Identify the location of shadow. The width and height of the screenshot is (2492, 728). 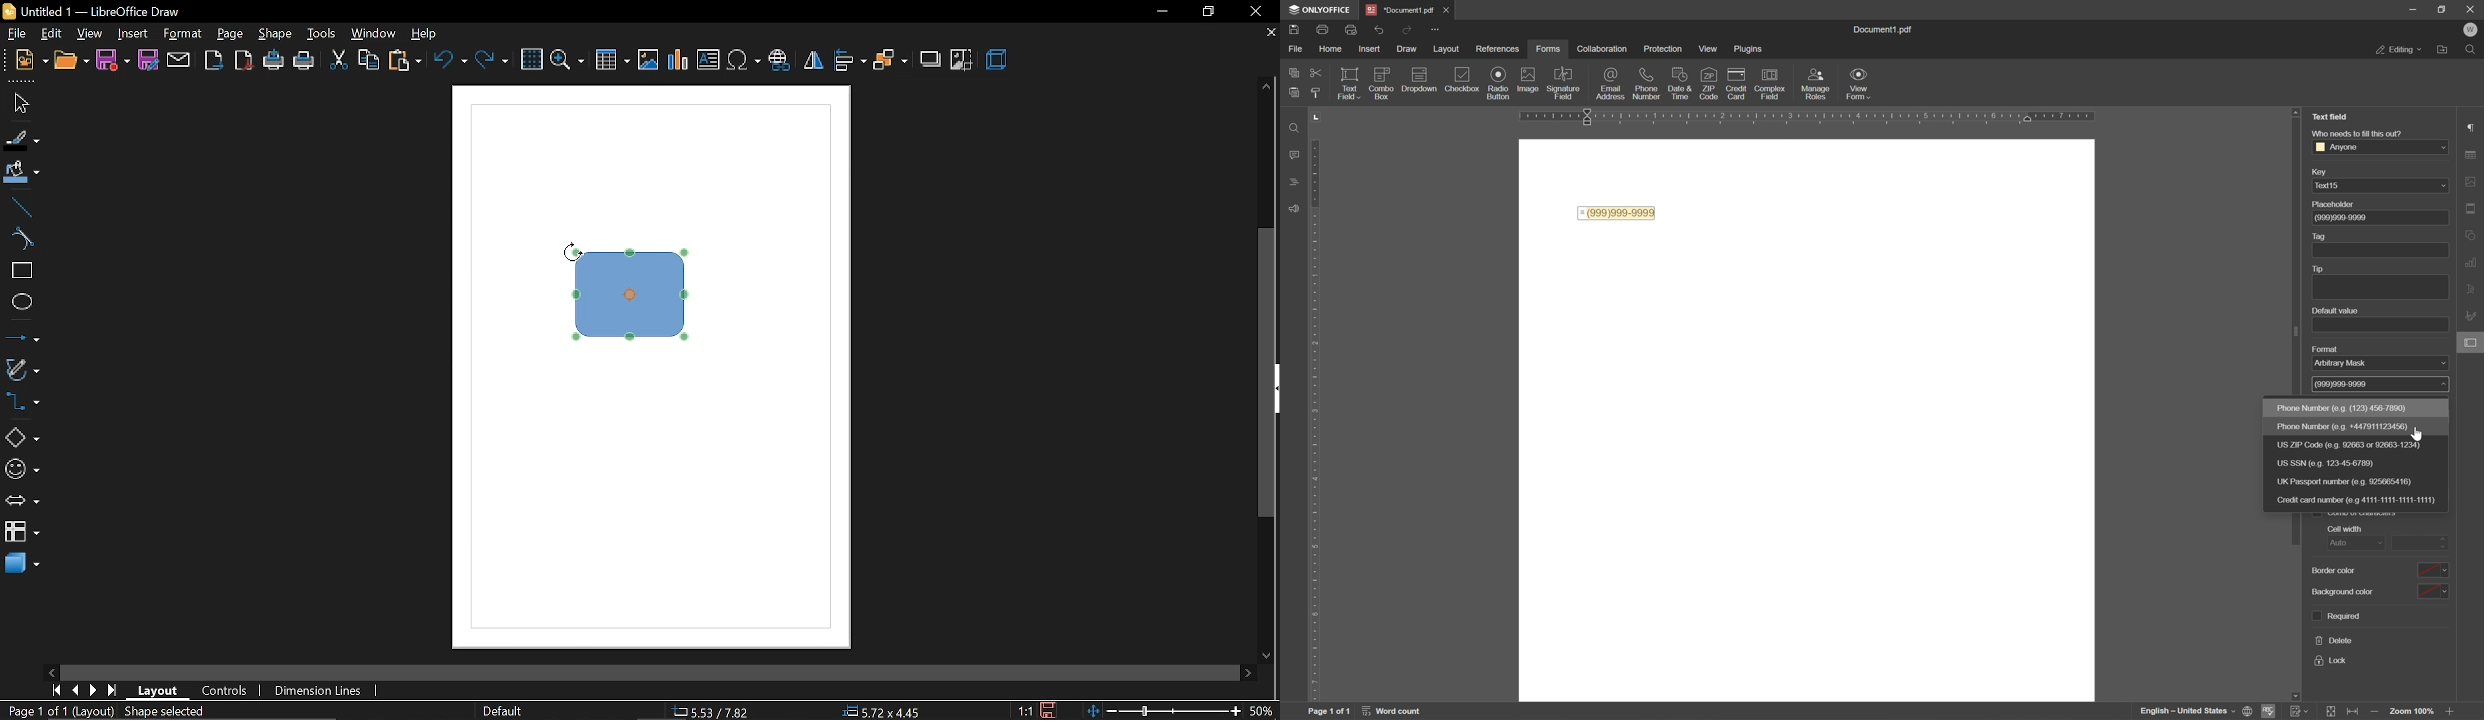
(929, 60).